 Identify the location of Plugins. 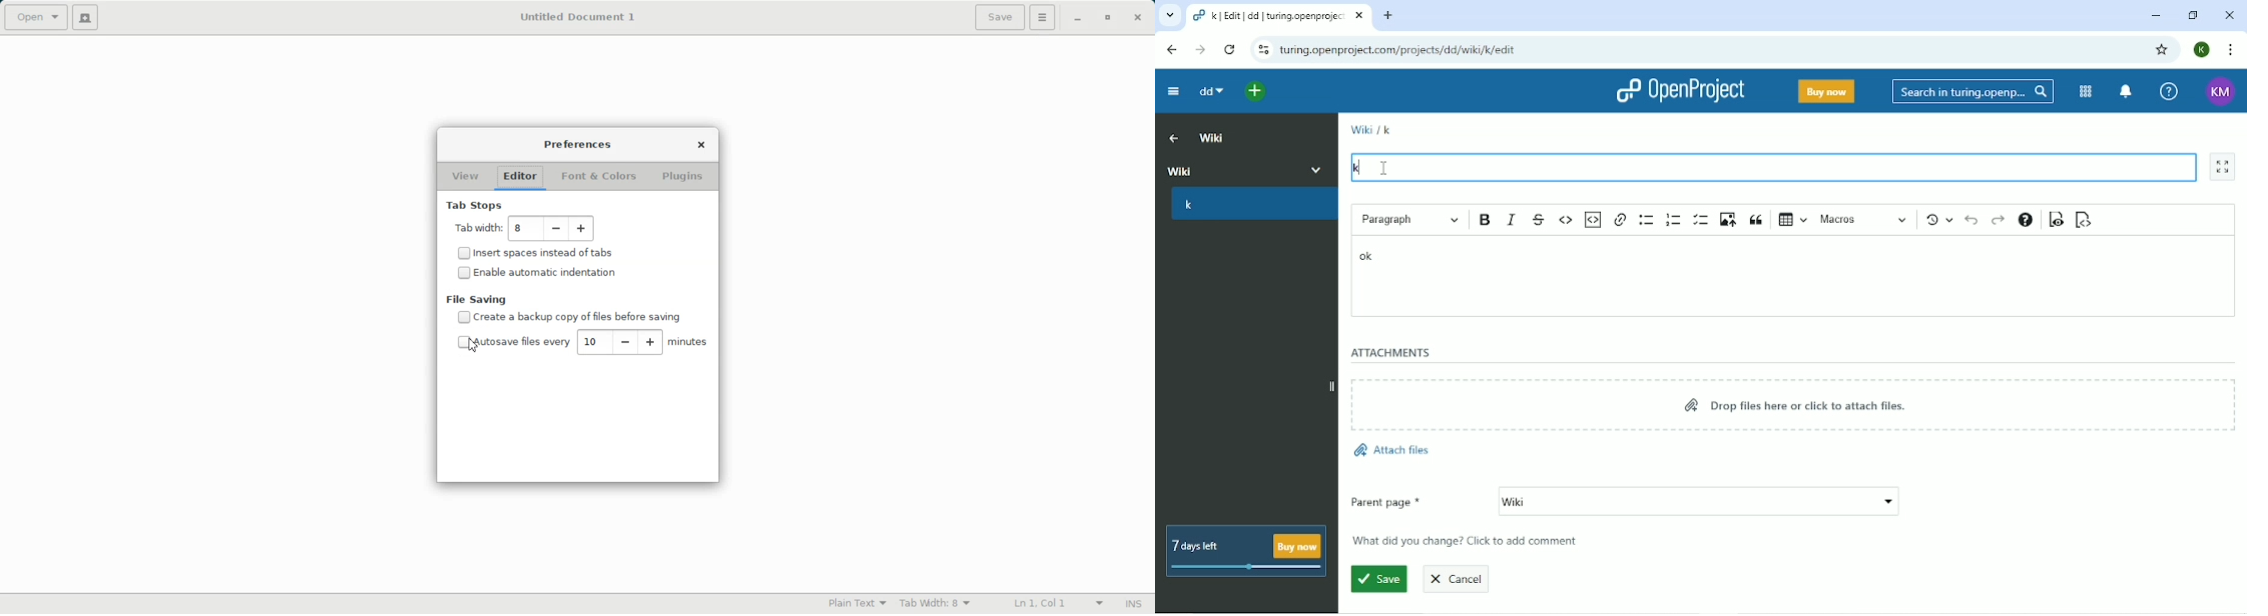
(684, 178).